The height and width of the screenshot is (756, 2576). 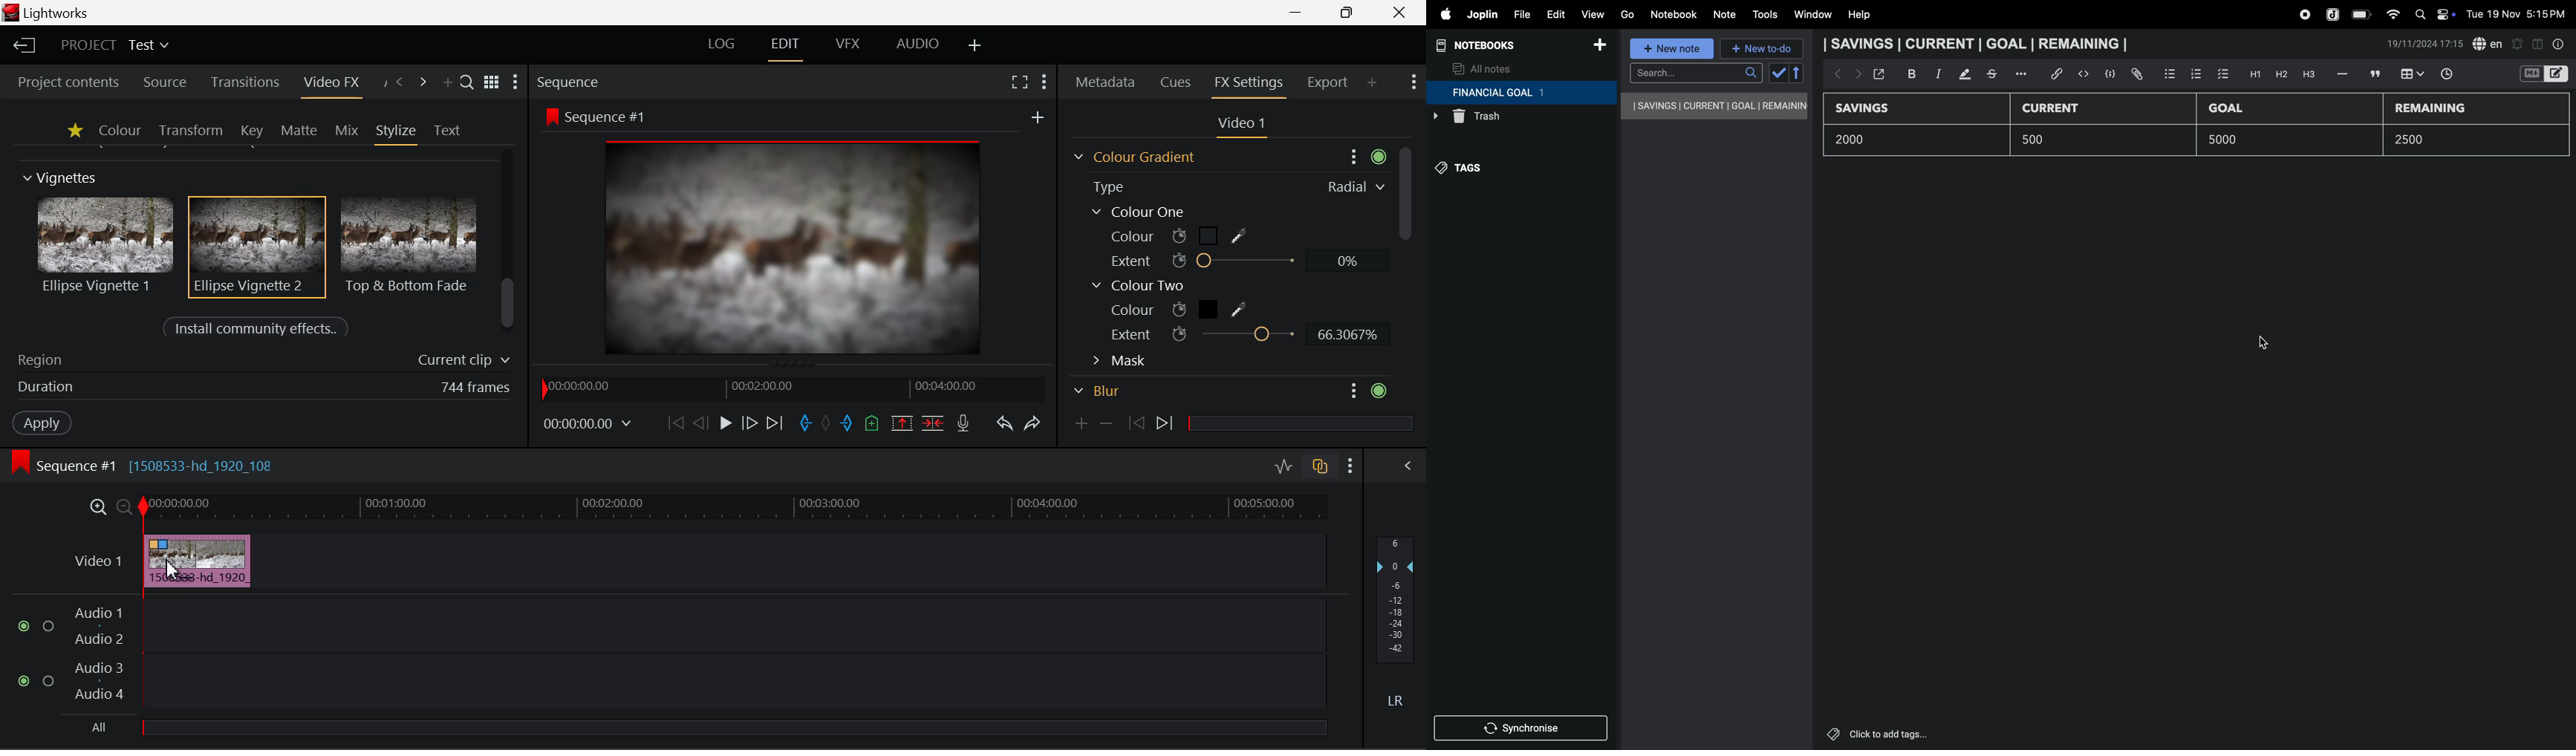 What do you see at coordinates (1522, 726) in the screenshot?
I see `synchronize` at bounding box center [1522, 726].